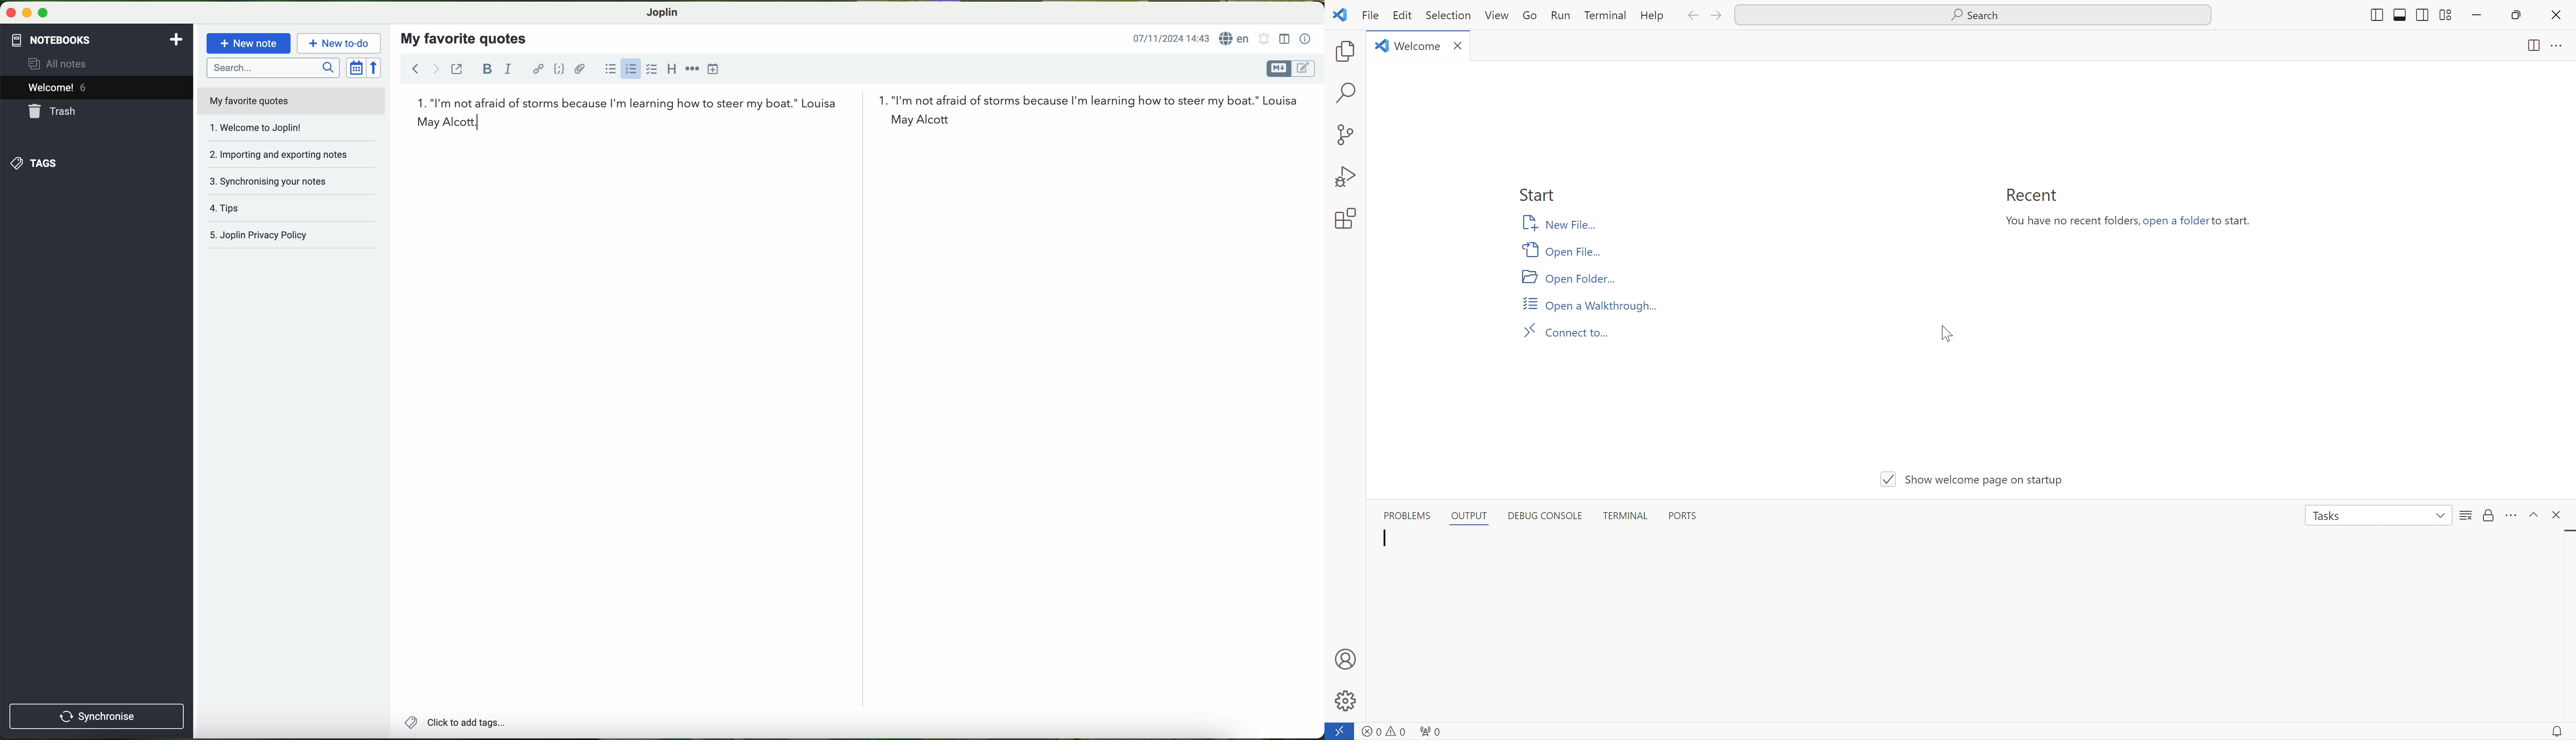 This screenshot has height=756, width=2576. I want to click on welcome 6, so click(100, 87).